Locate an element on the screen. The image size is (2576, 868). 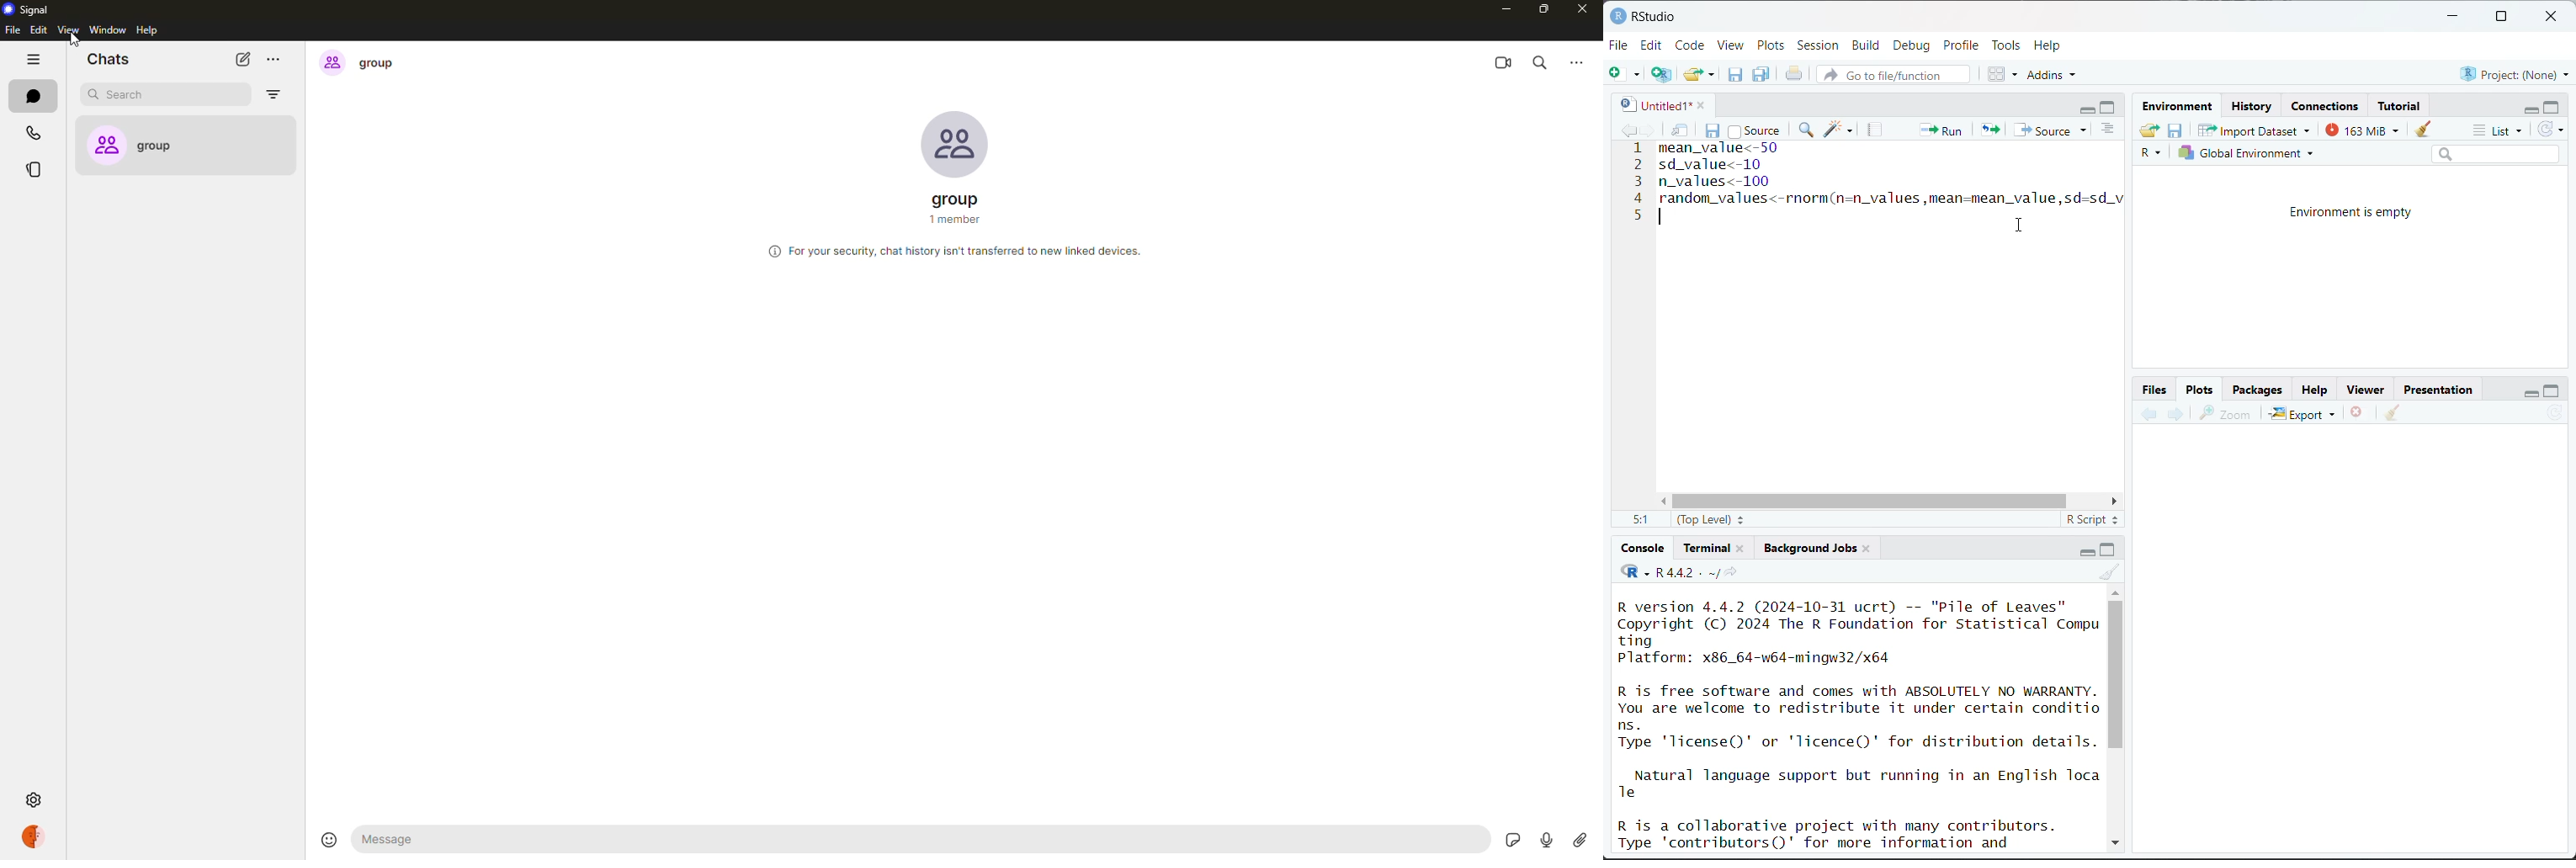
meanvalue<-50 is located at coordinates (1722, 149).